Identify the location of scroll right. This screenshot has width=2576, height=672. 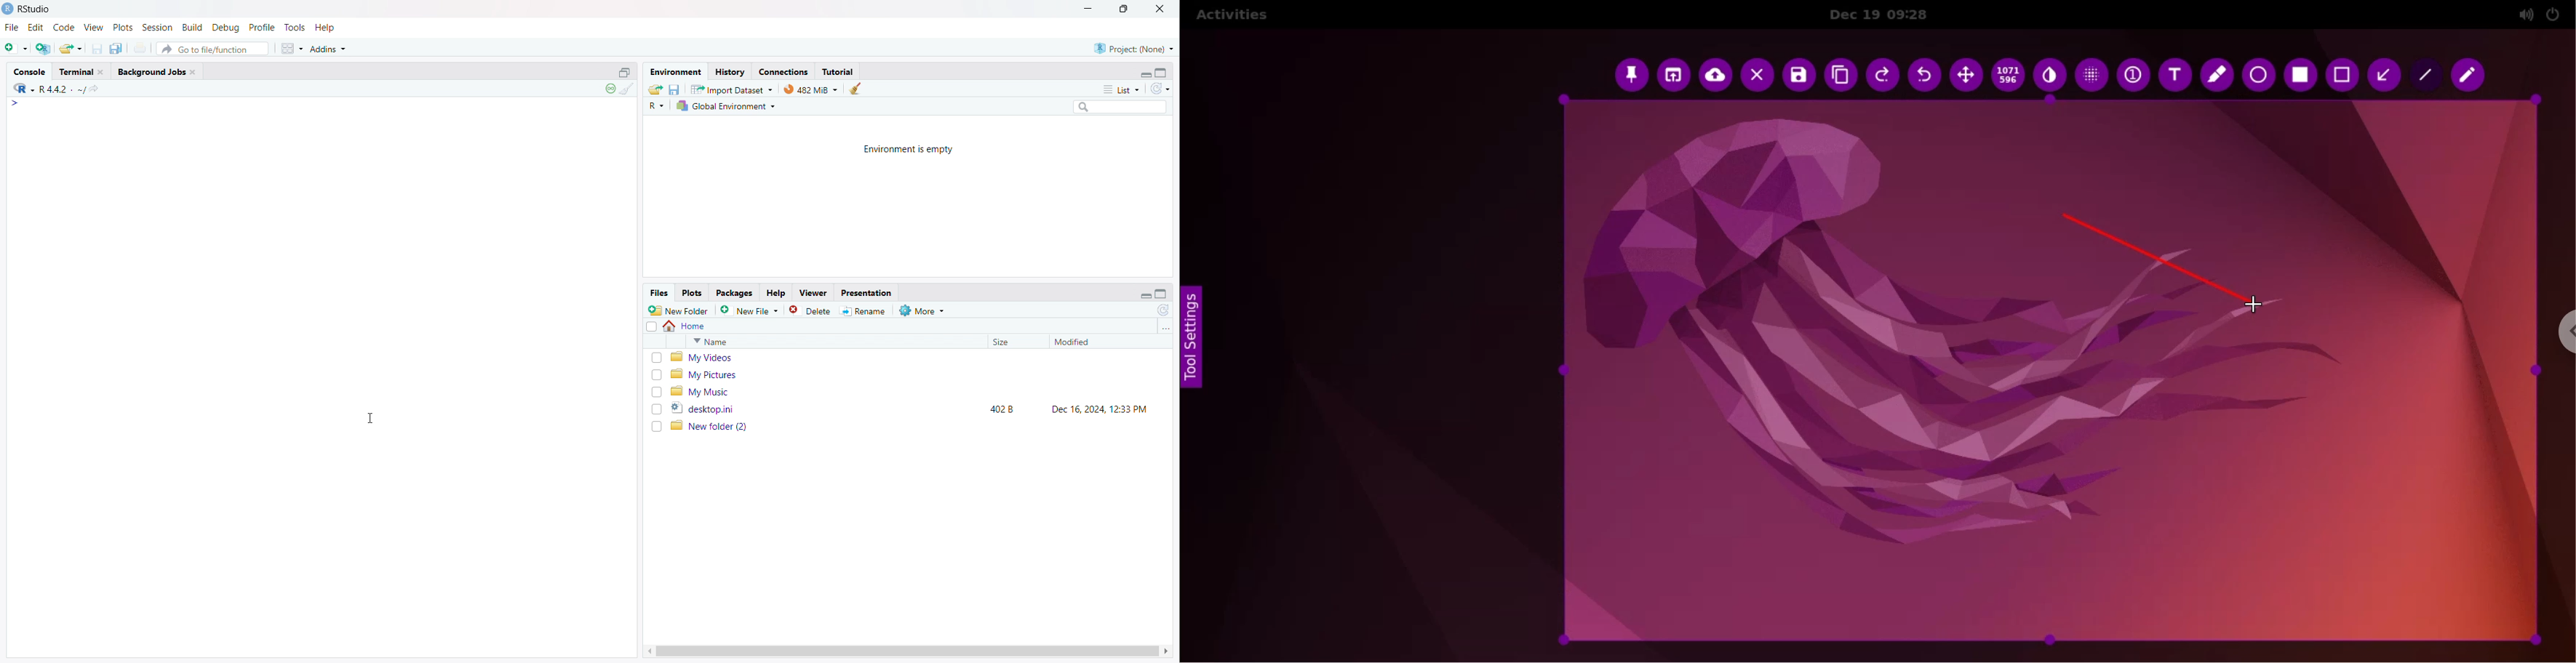
(1167, 651).